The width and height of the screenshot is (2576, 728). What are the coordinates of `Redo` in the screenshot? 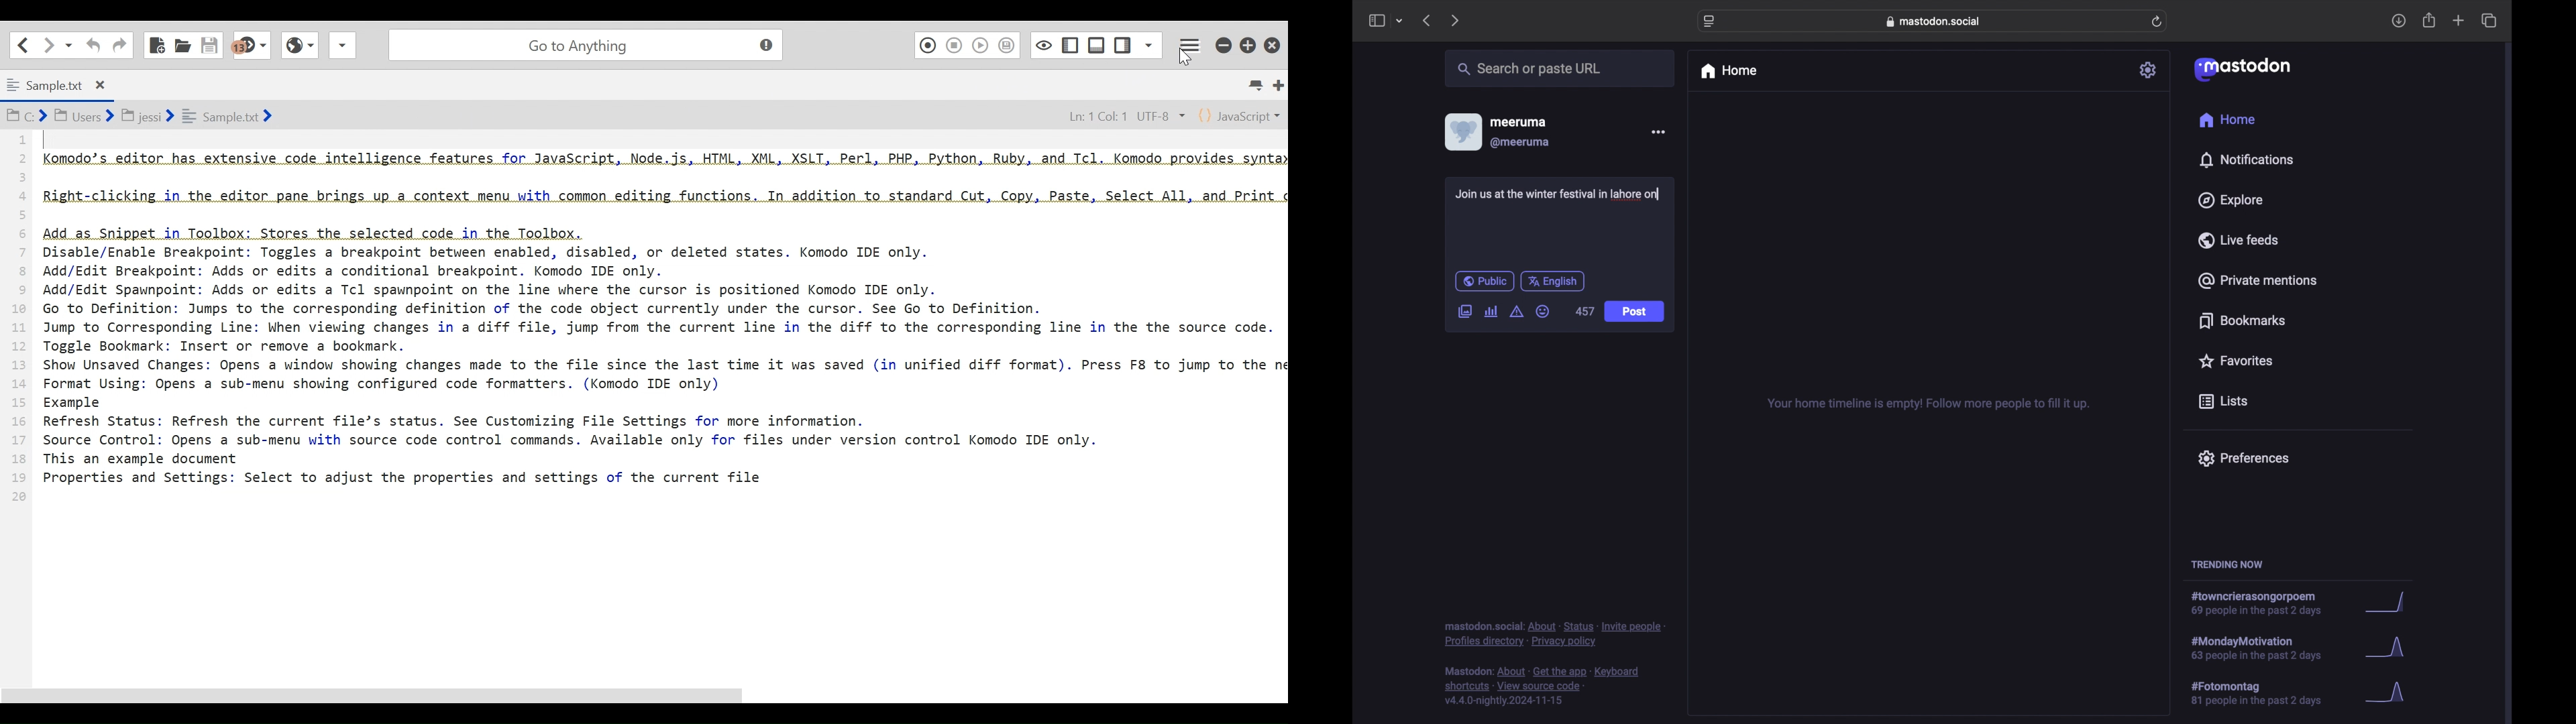 It's located at (119, 44).